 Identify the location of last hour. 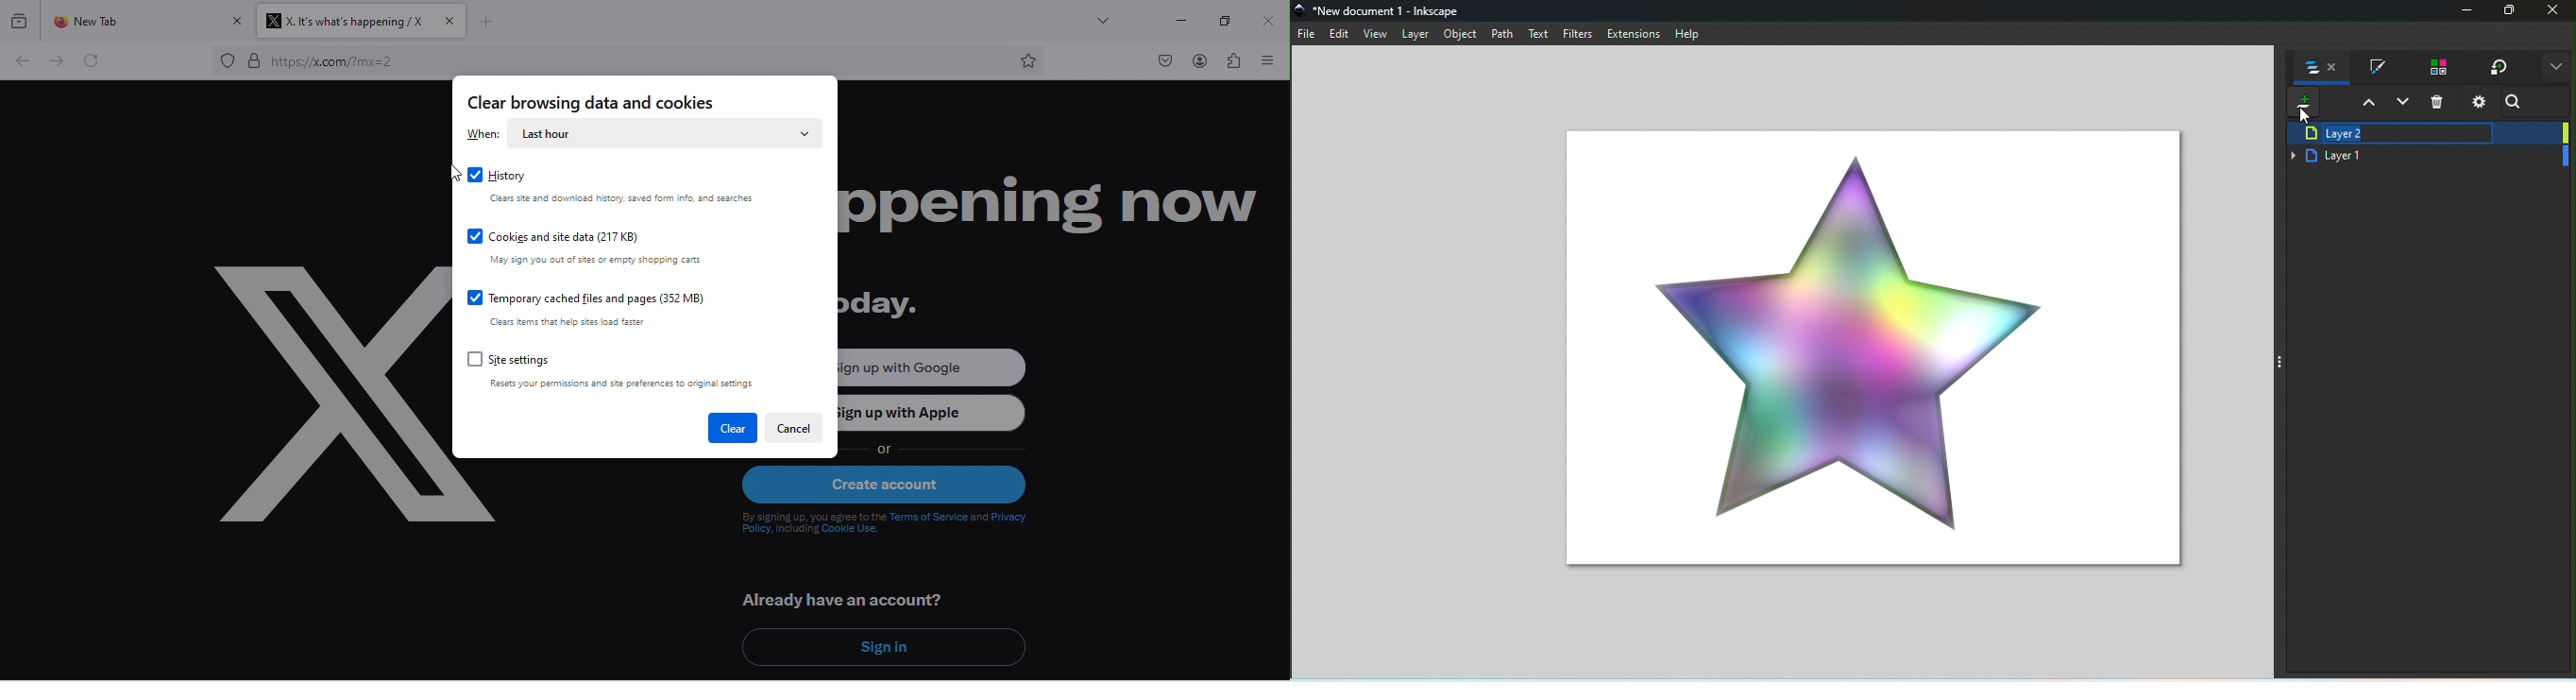
(666, 133).